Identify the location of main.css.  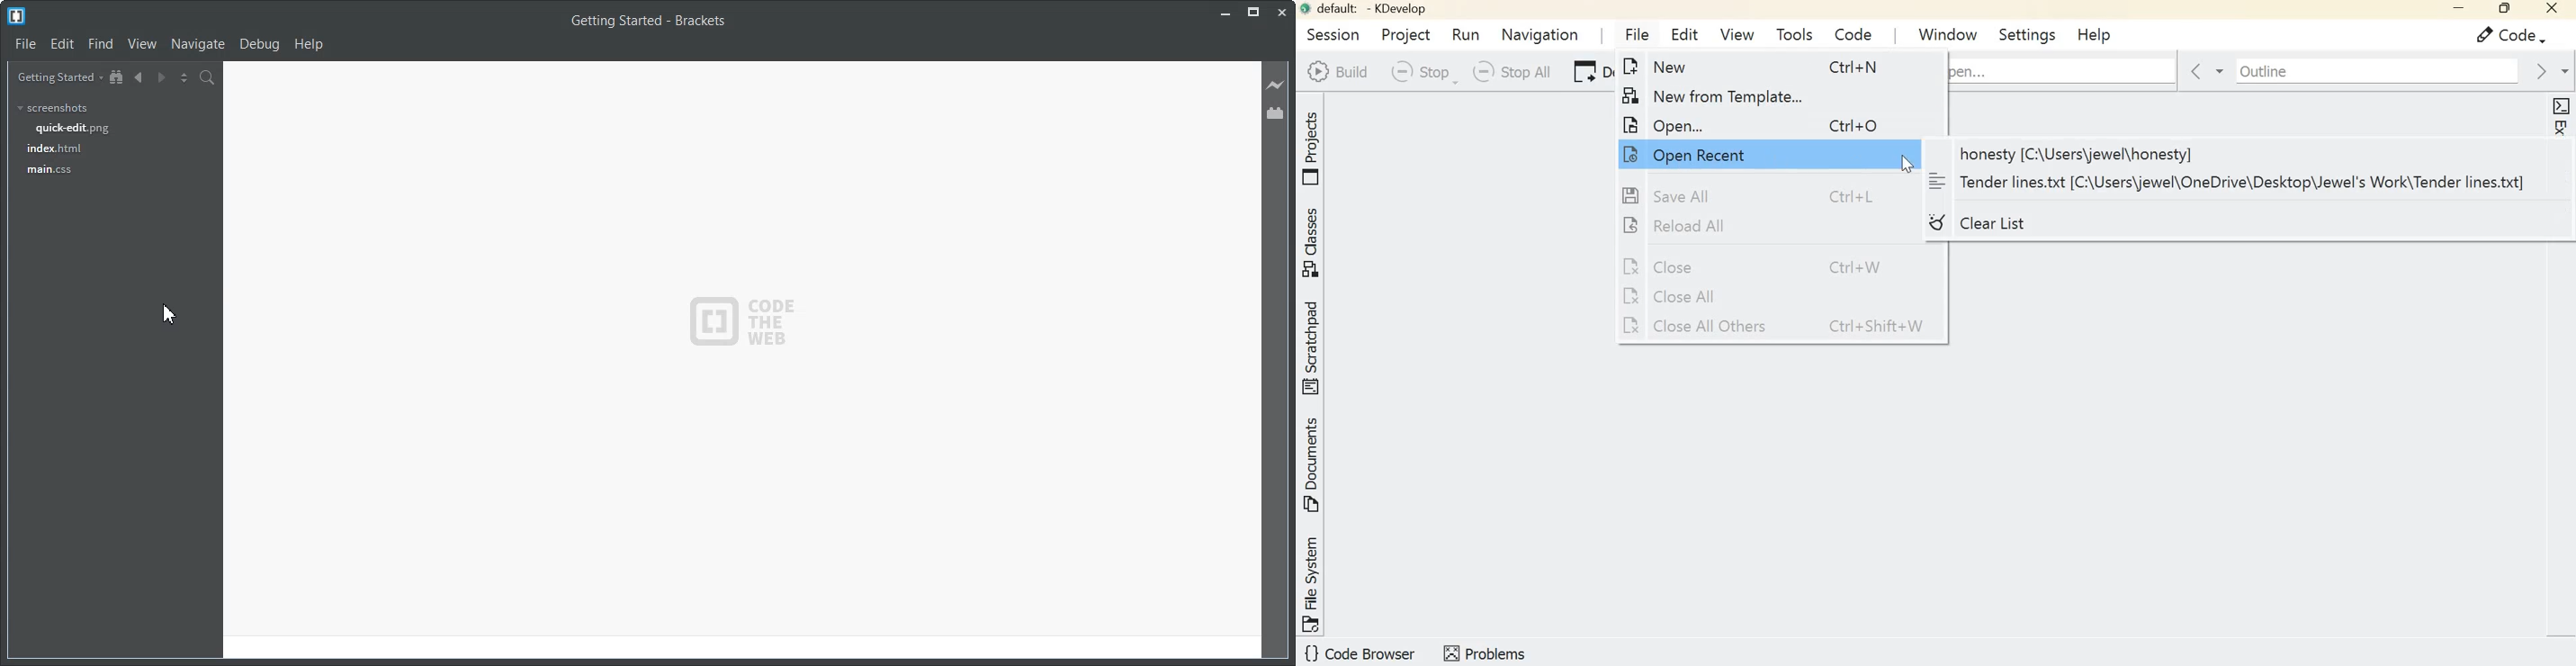
(49, 170).